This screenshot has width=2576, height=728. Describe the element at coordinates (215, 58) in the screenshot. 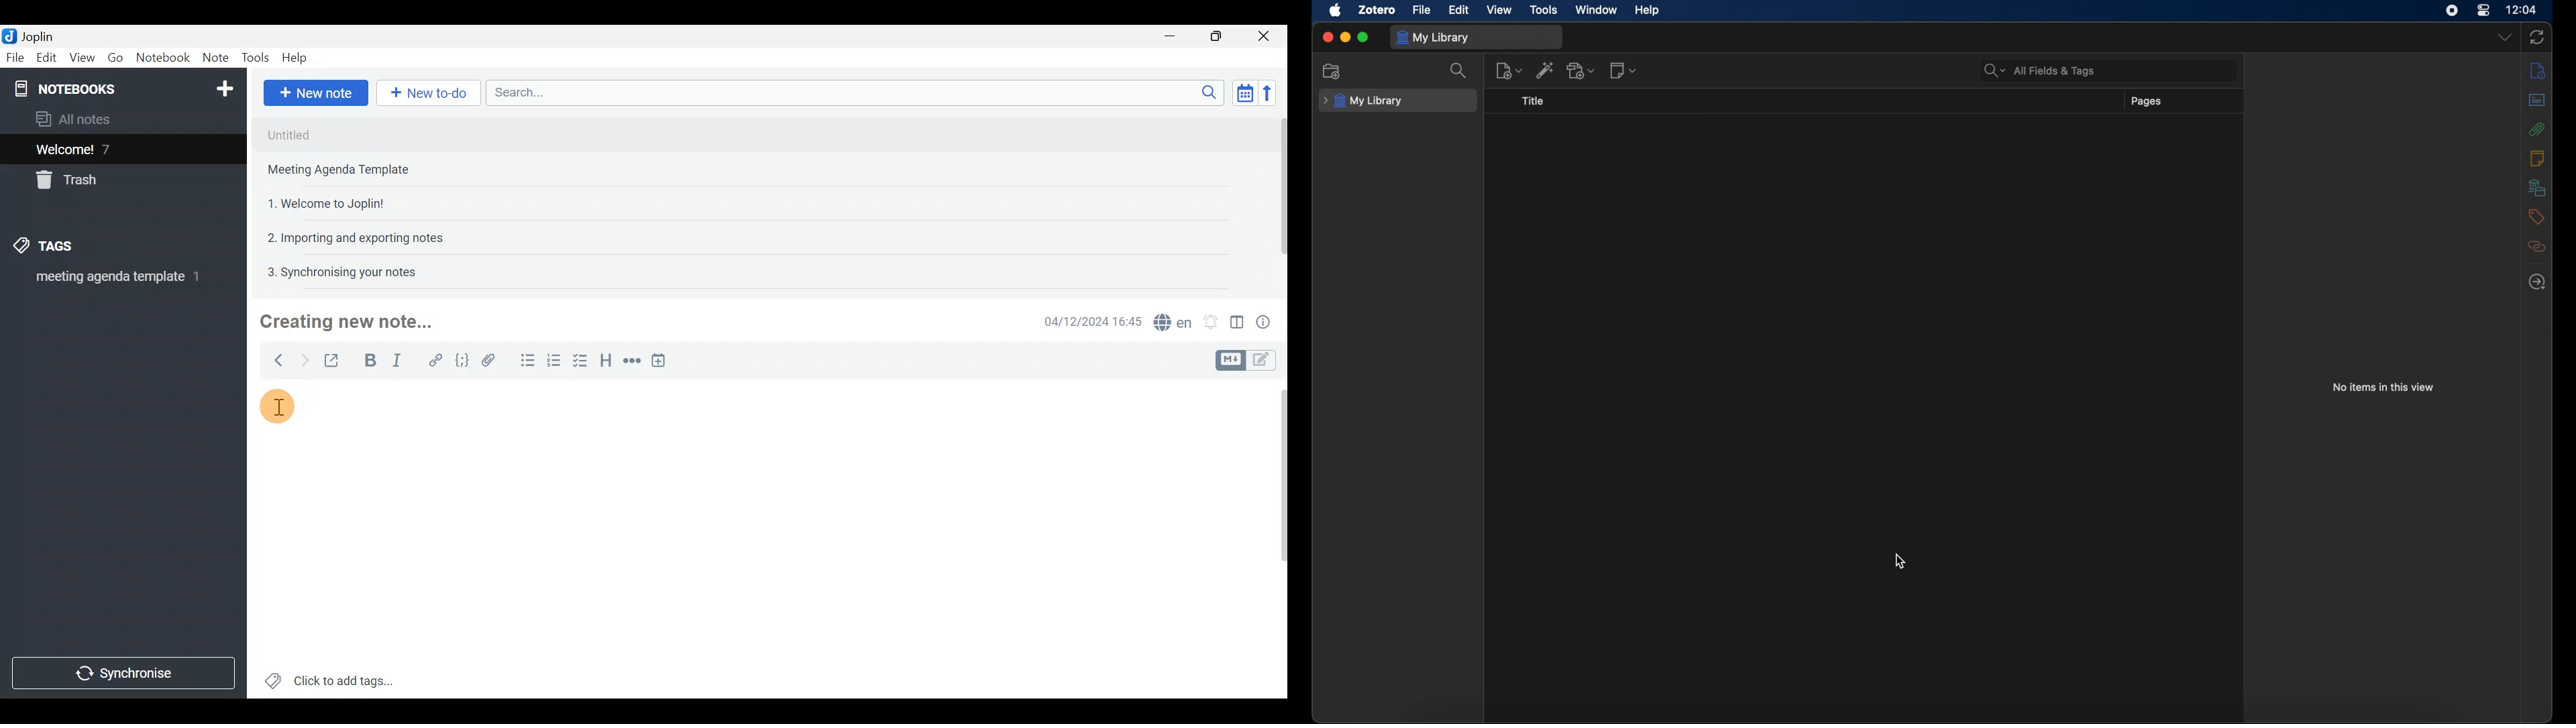

I see `Note` at that location.